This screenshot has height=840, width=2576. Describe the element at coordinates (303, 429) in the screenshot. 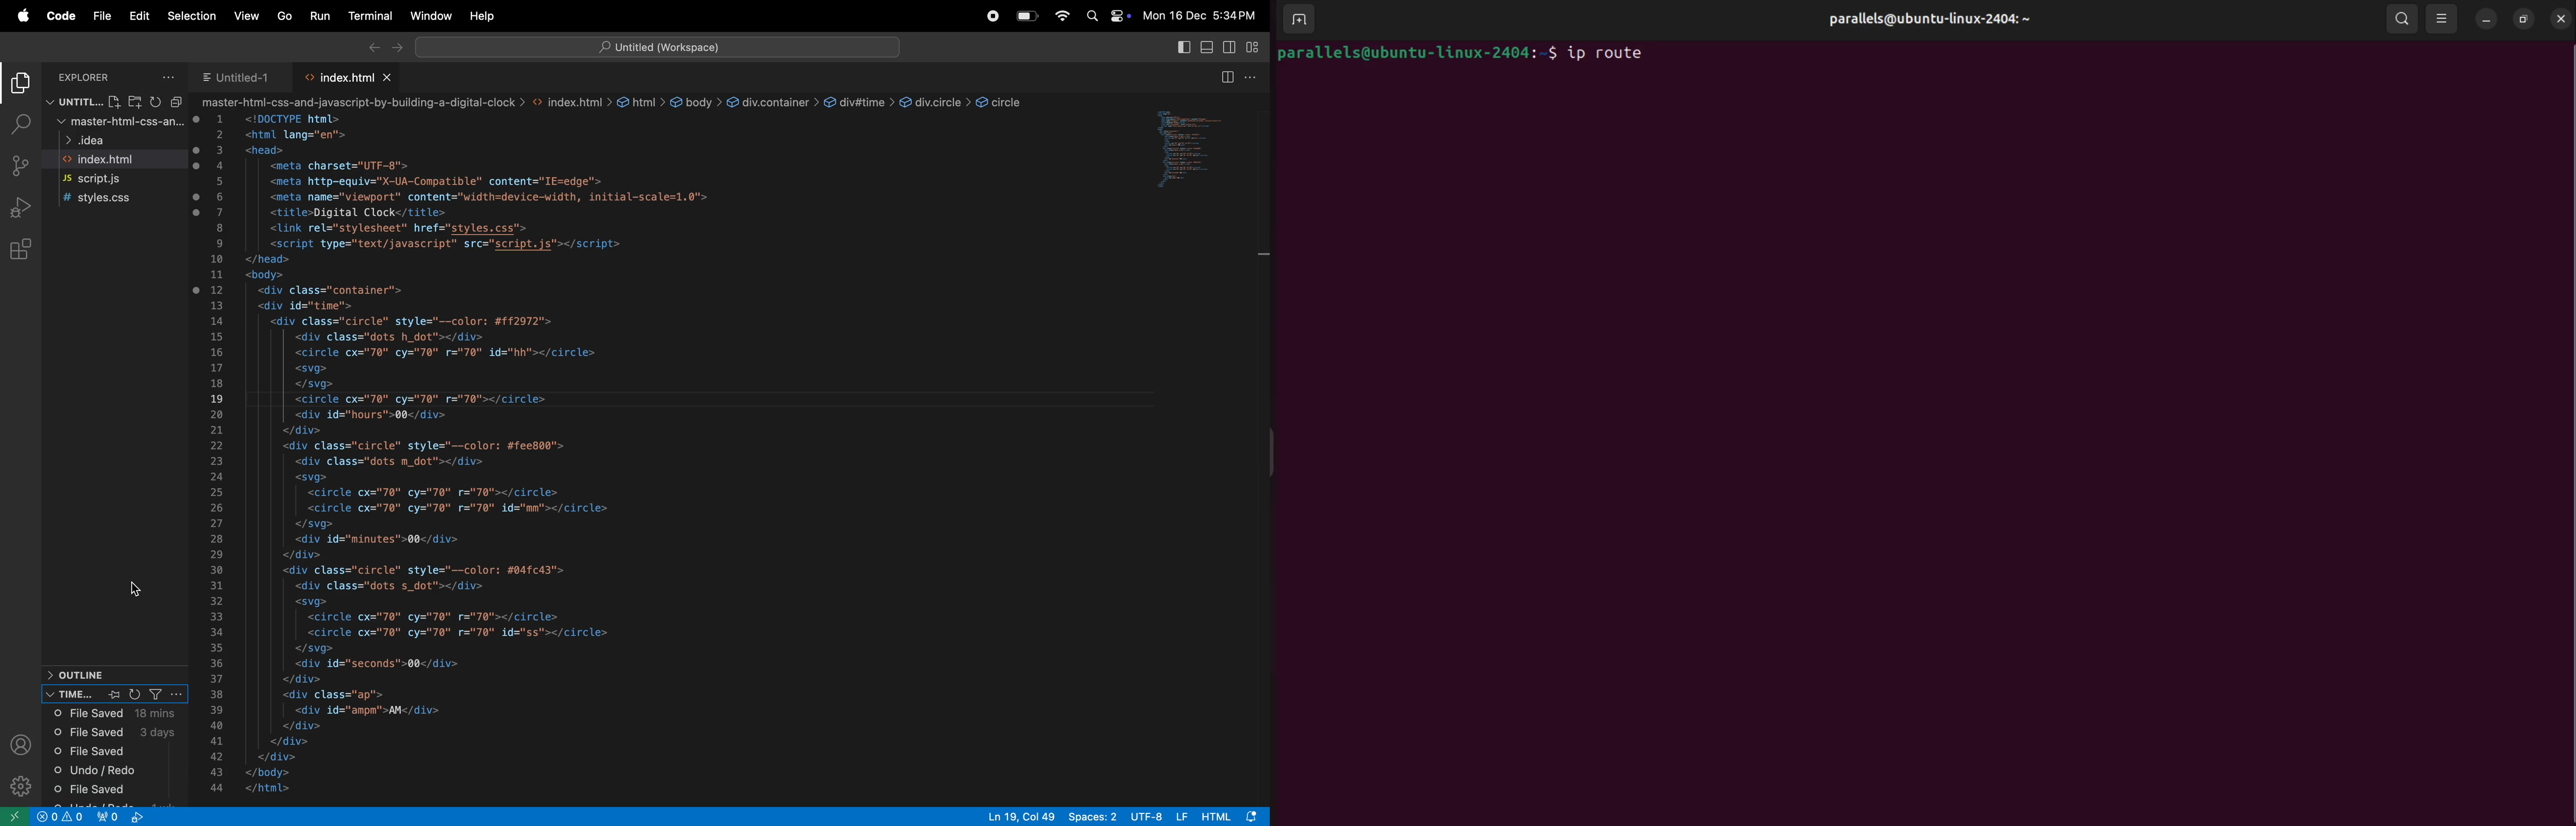

I see `</div>` at that location.